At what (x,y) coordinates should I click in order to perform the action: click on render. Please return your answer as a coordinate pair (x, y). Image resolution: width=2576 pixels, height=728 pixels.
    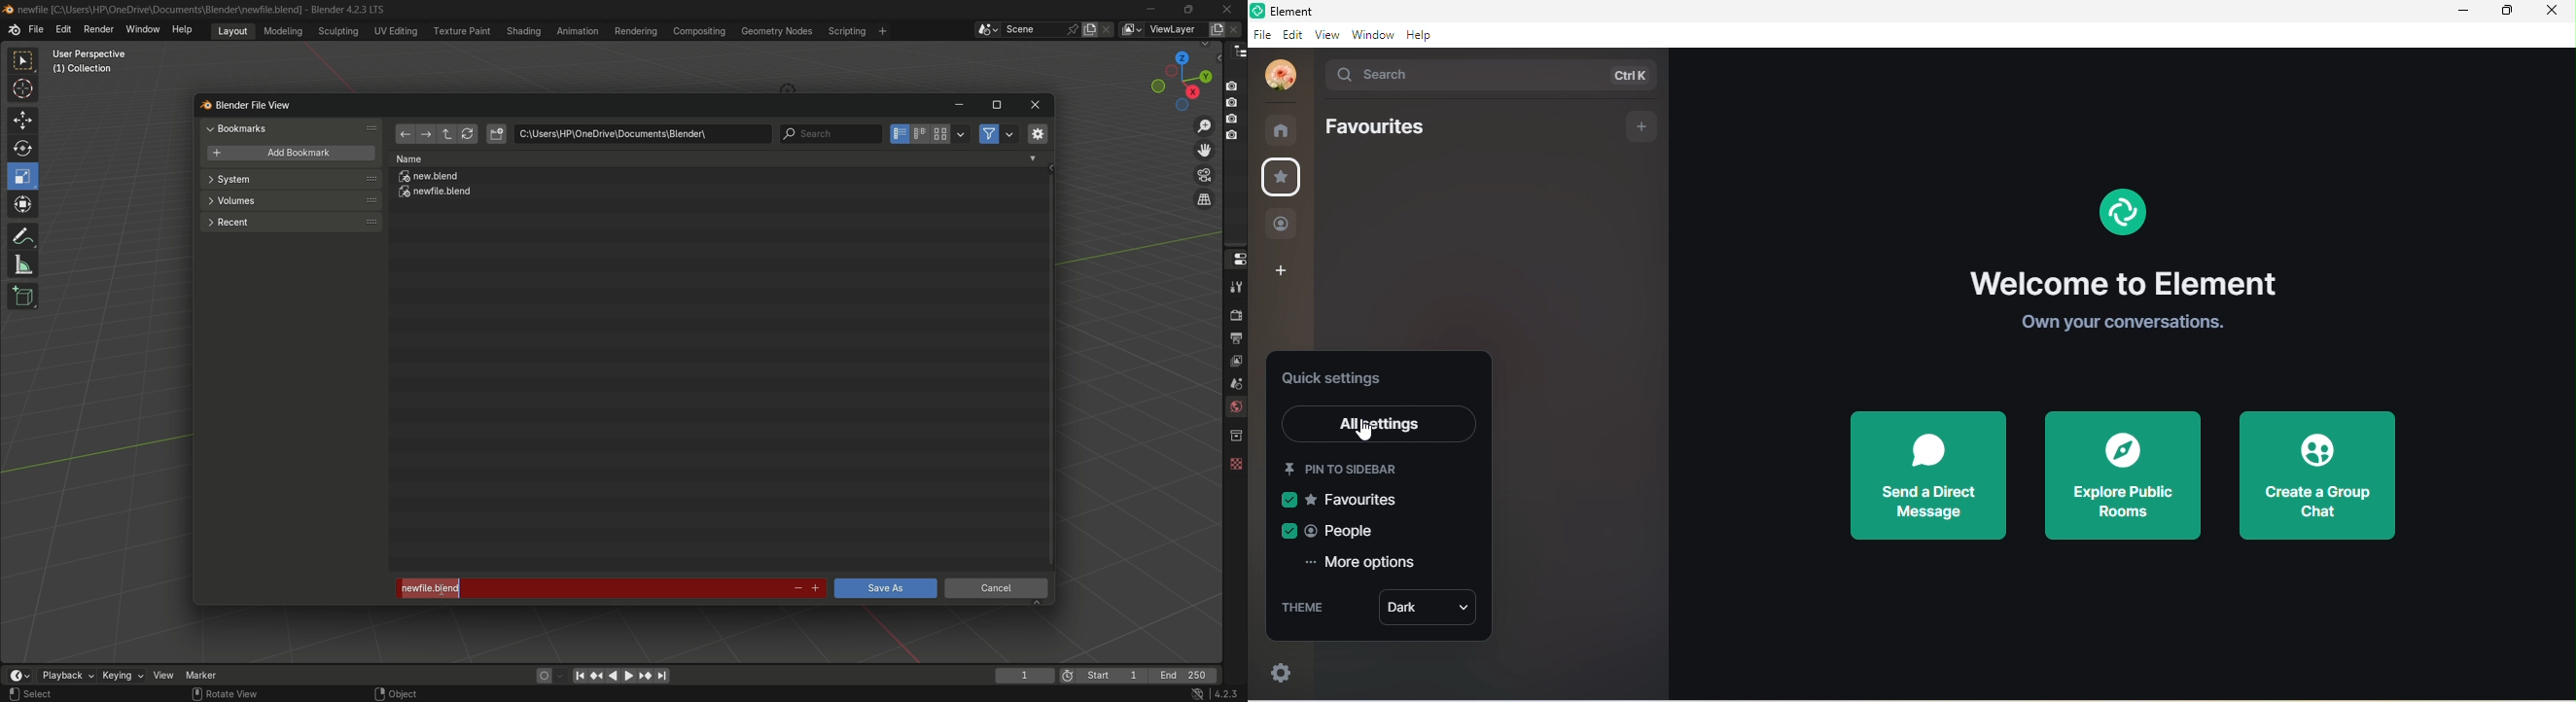
    Looking at the image, I should click on (1234, 313).